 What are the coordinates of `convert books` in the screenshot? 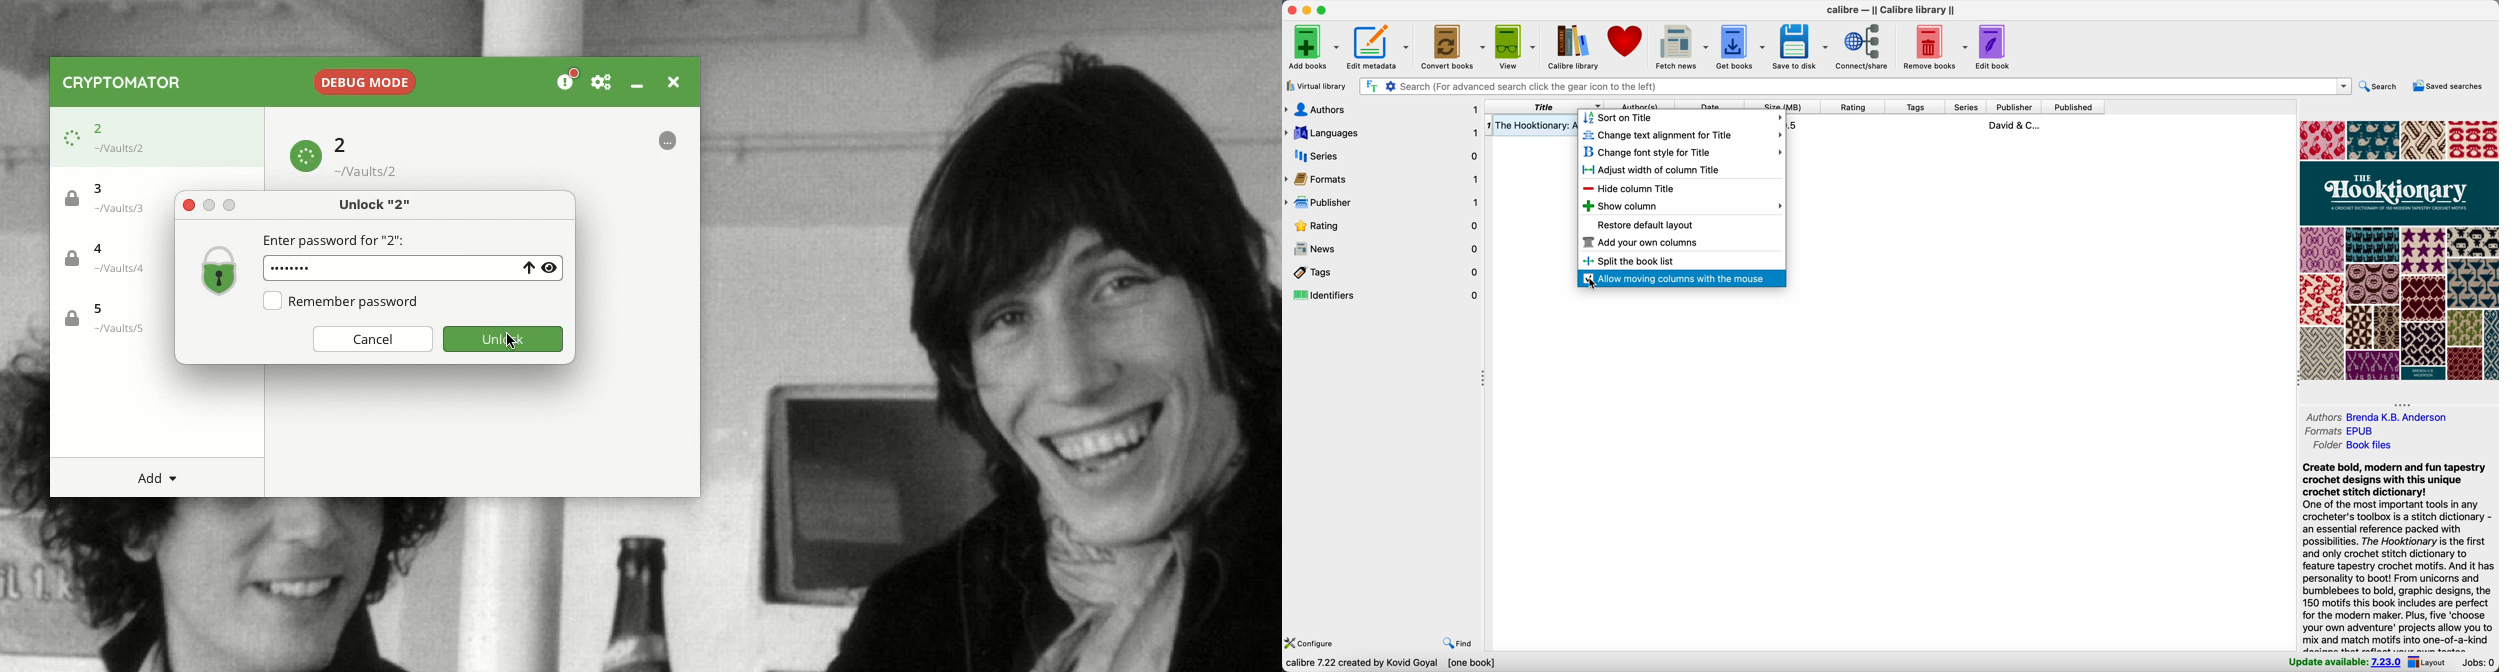 It's located at (1453, 46).